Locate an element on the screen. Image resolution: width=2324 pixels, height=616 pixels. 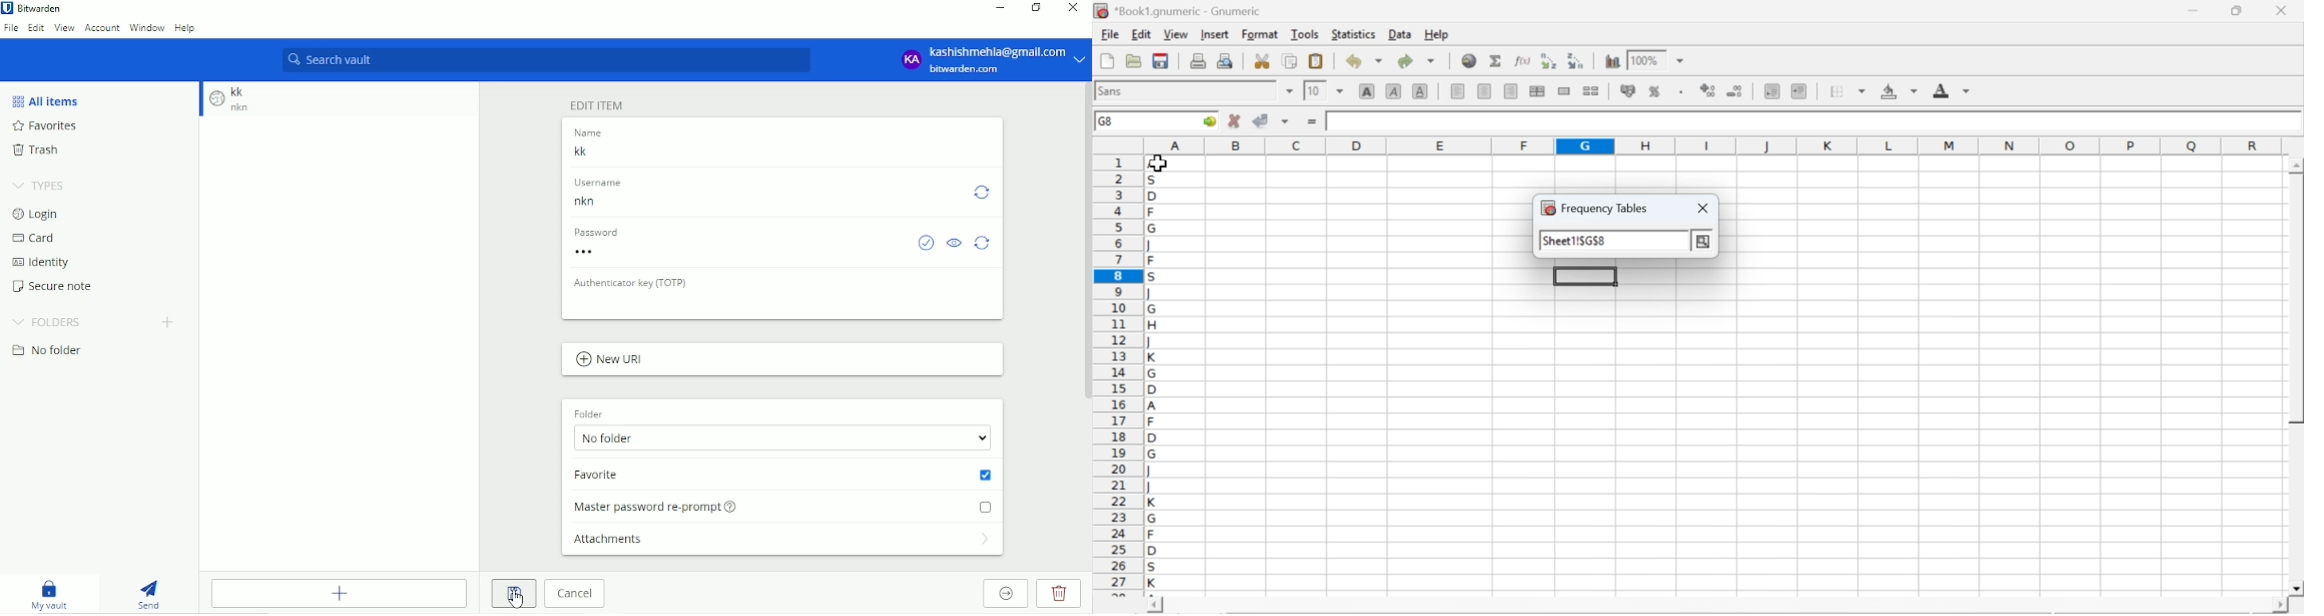
insert chart is located at coordinates (1613, 60).